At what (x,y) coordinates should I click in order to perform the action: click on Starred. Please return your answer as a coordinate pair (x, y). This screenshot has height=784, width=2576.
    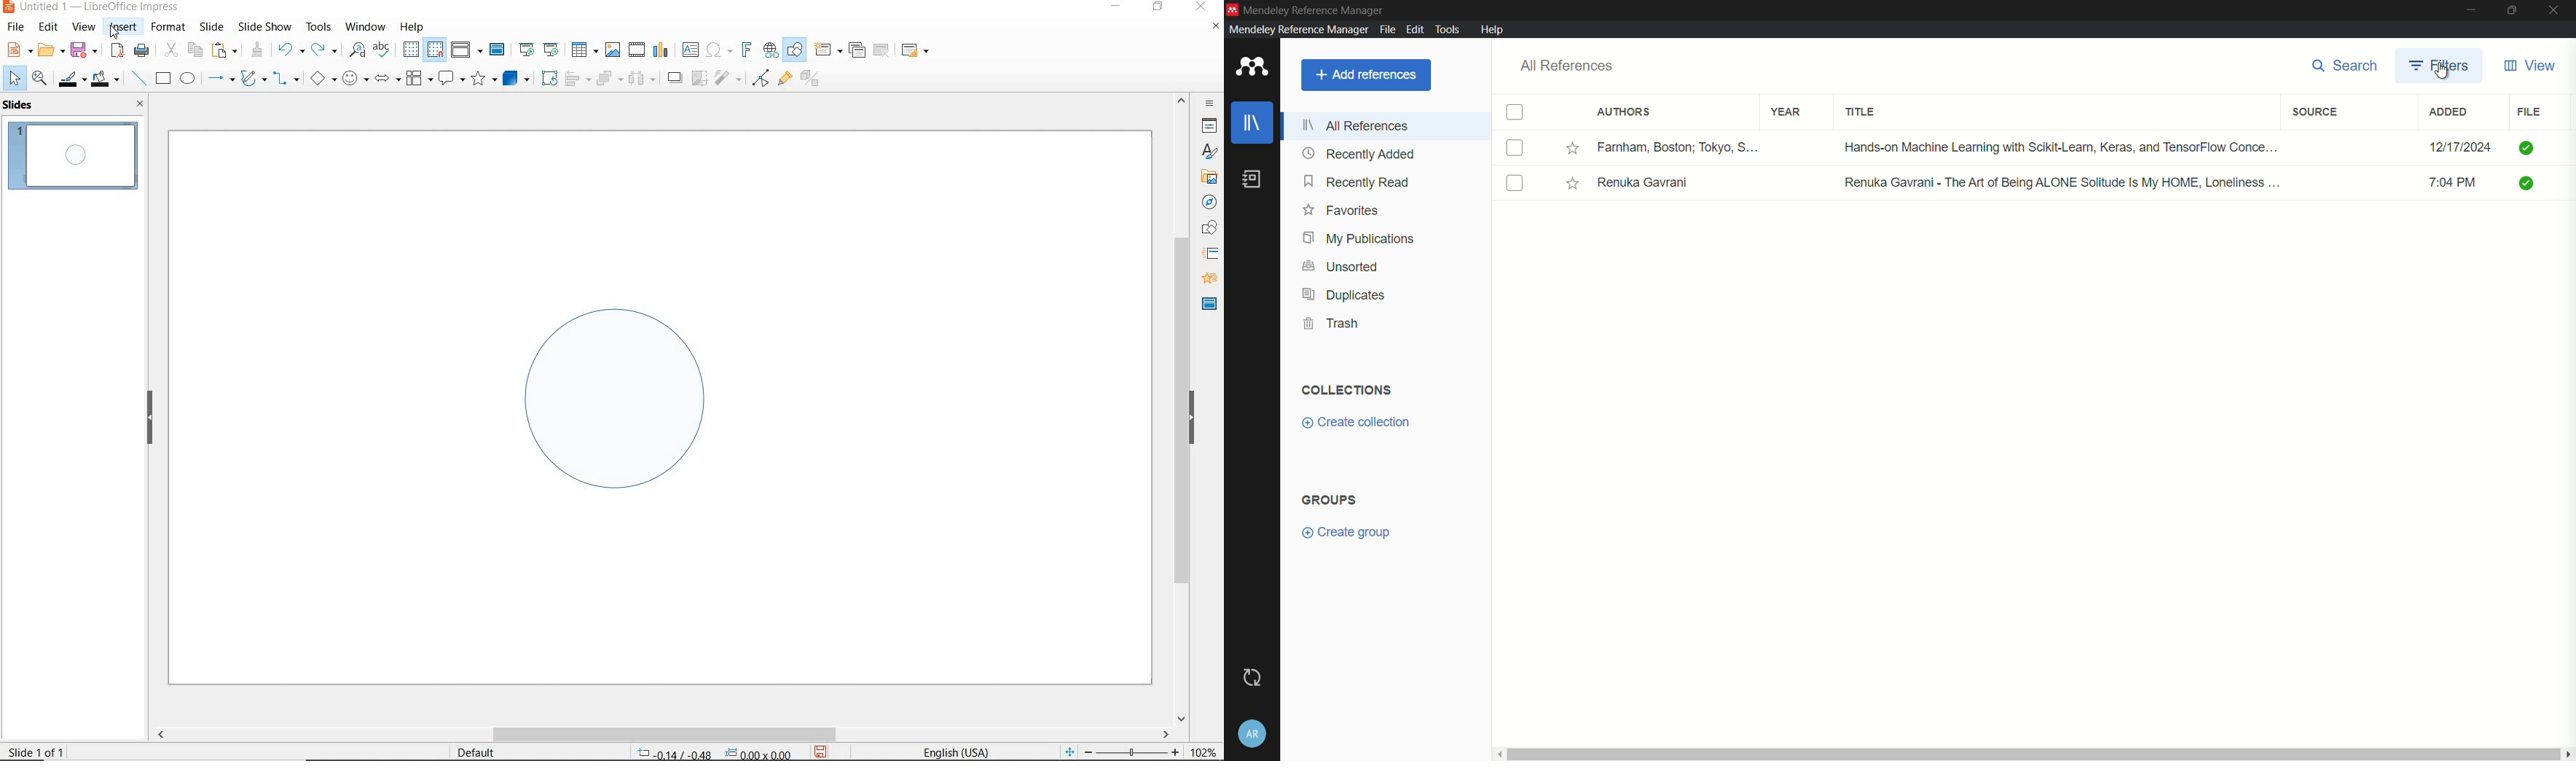
    Looking at the image, I should click on (1572, 183).